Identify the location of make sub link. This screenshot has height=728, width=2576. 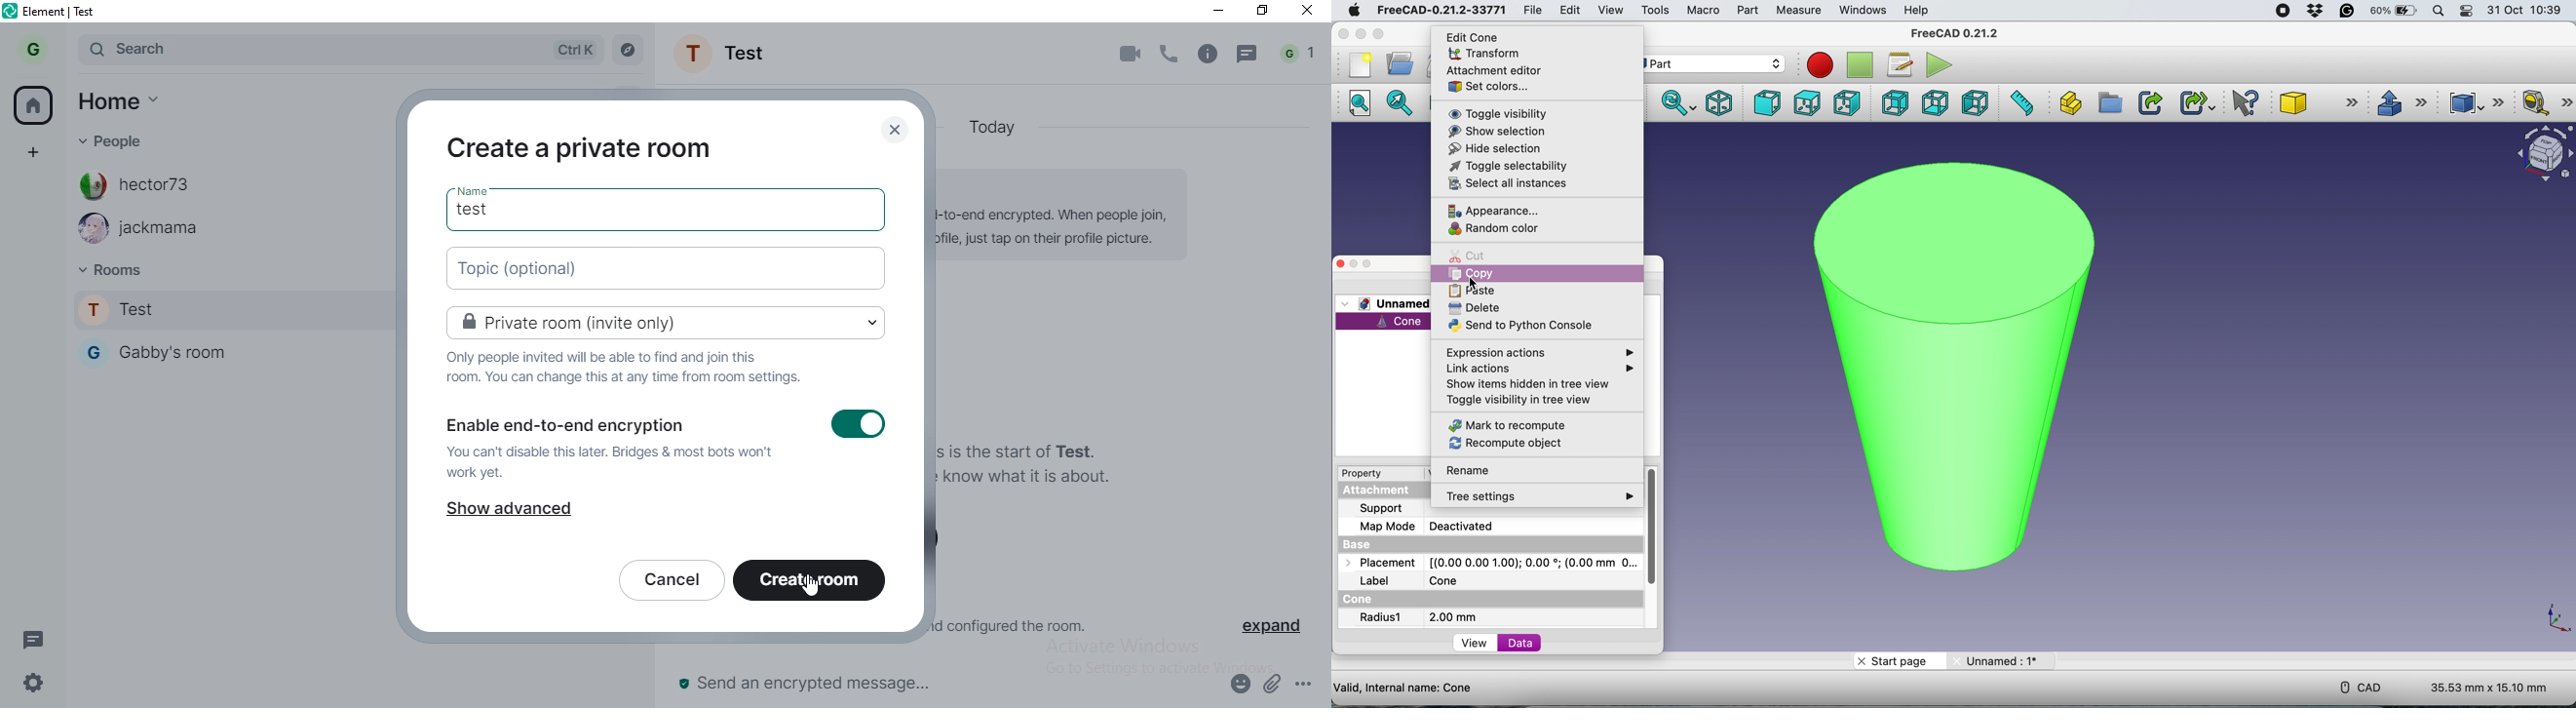
(2196, 103).